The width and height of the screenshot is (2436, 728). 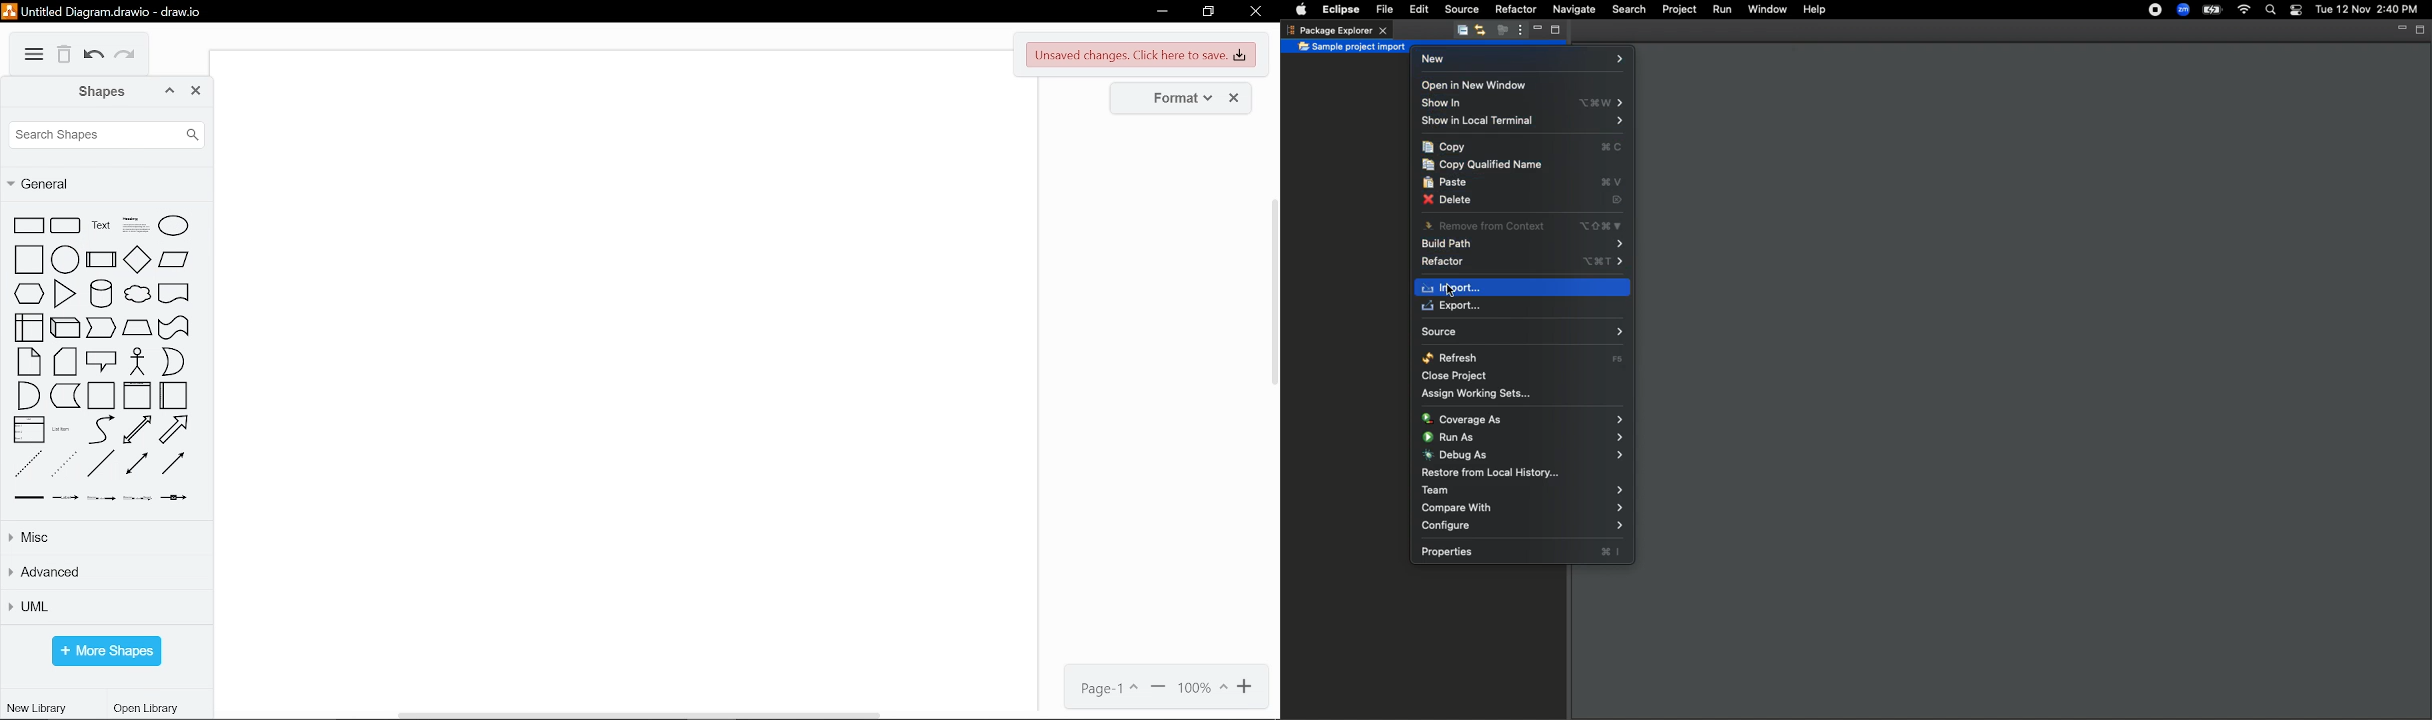 I want to click on tape, so click(x=174, y=328).